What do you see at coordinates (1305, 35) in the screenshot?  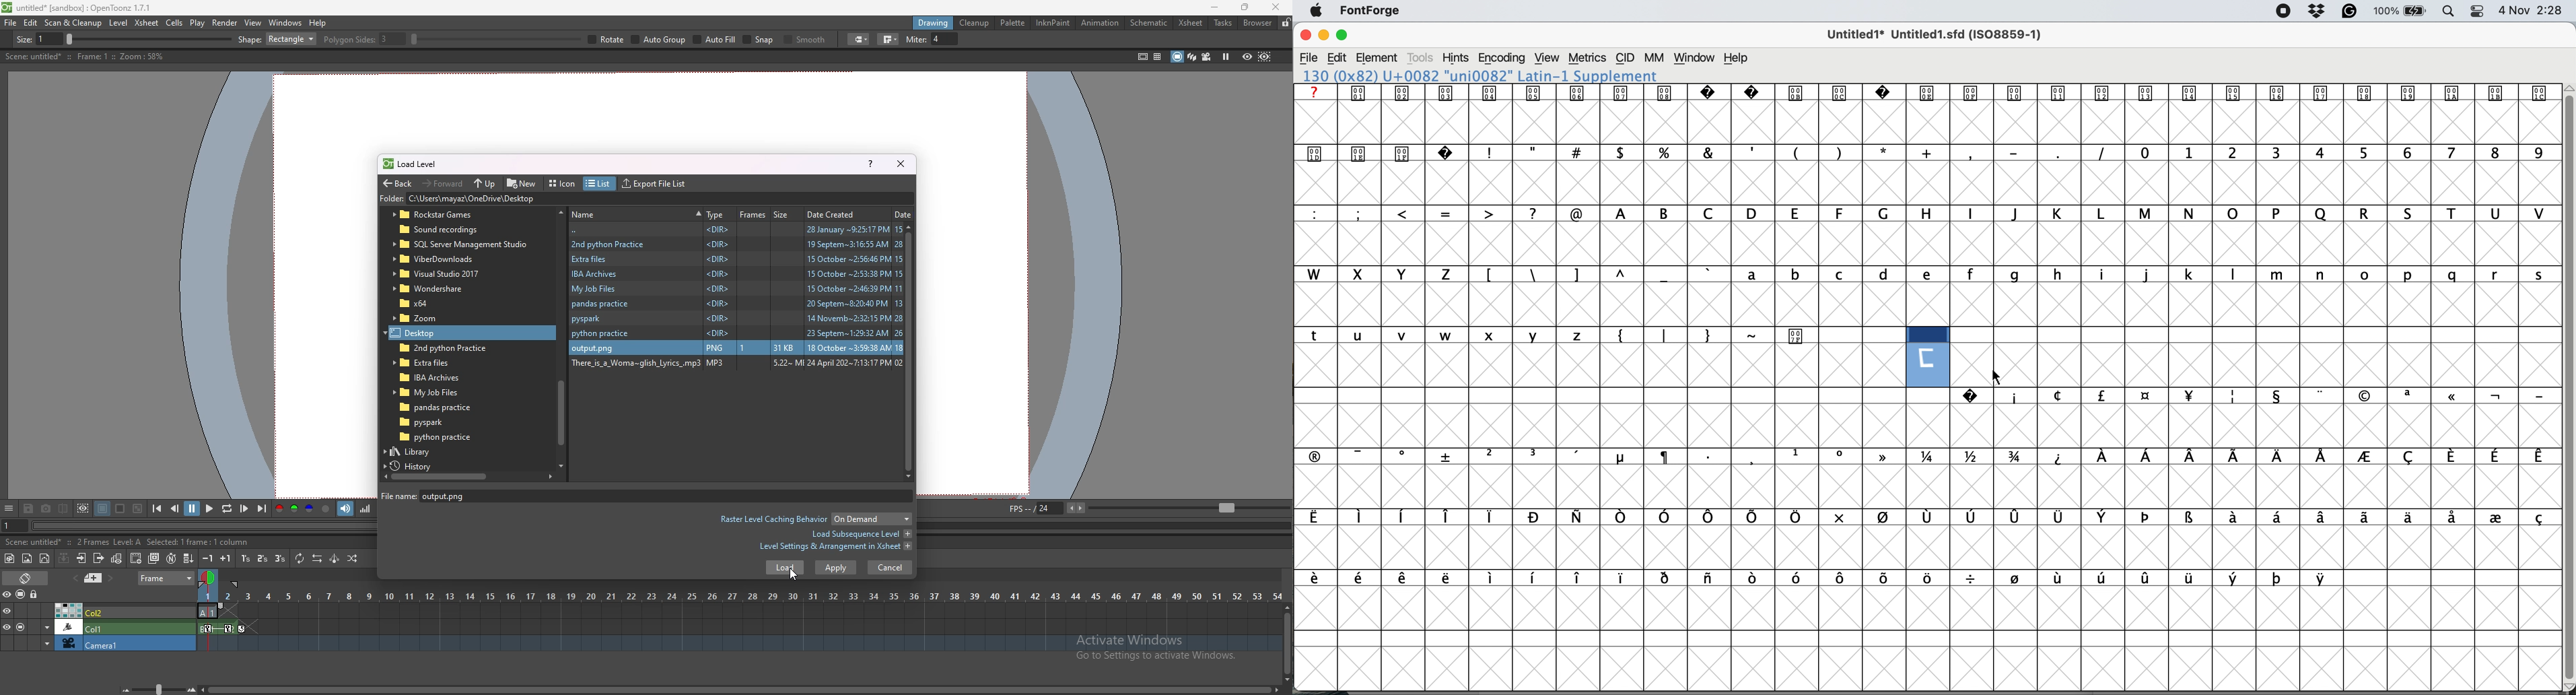 I see `close` at bounding box center [1305, 35].